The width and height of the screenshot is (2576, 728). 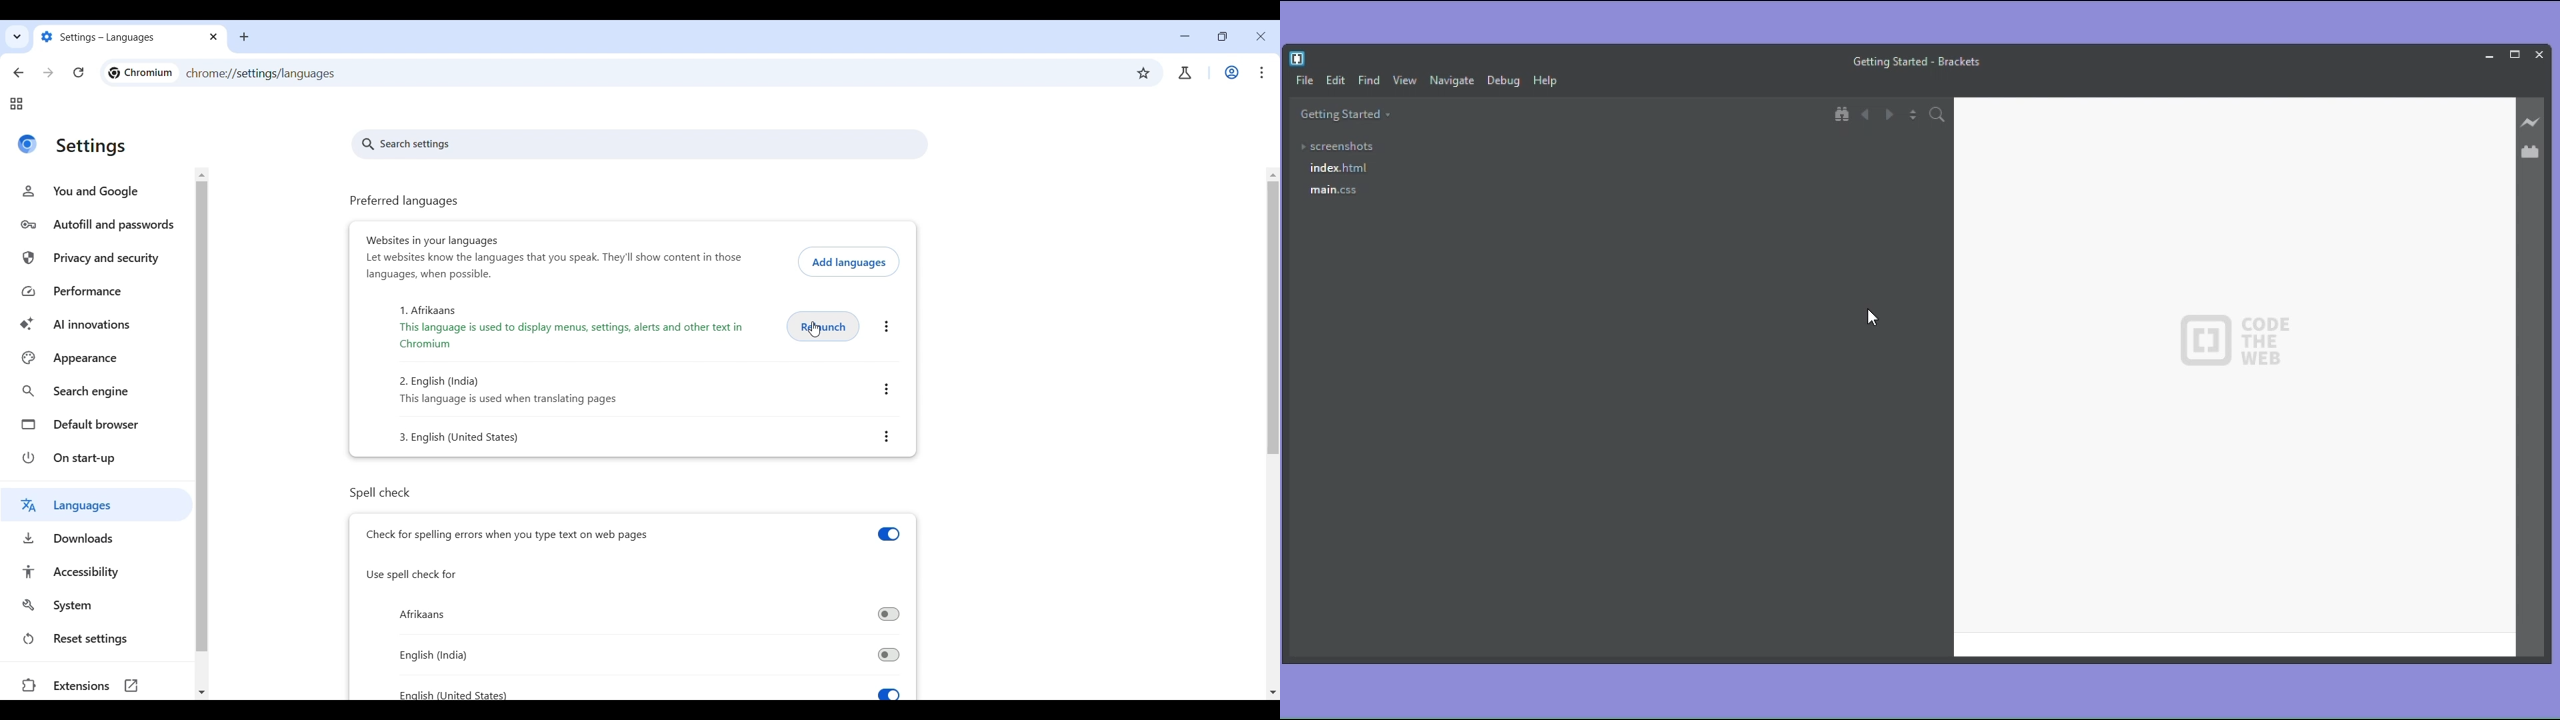 What do you see at coordinates (1259, 72) in the screenshot?
I see `Customize and control Chromium` at bounding box center [1259, 72].